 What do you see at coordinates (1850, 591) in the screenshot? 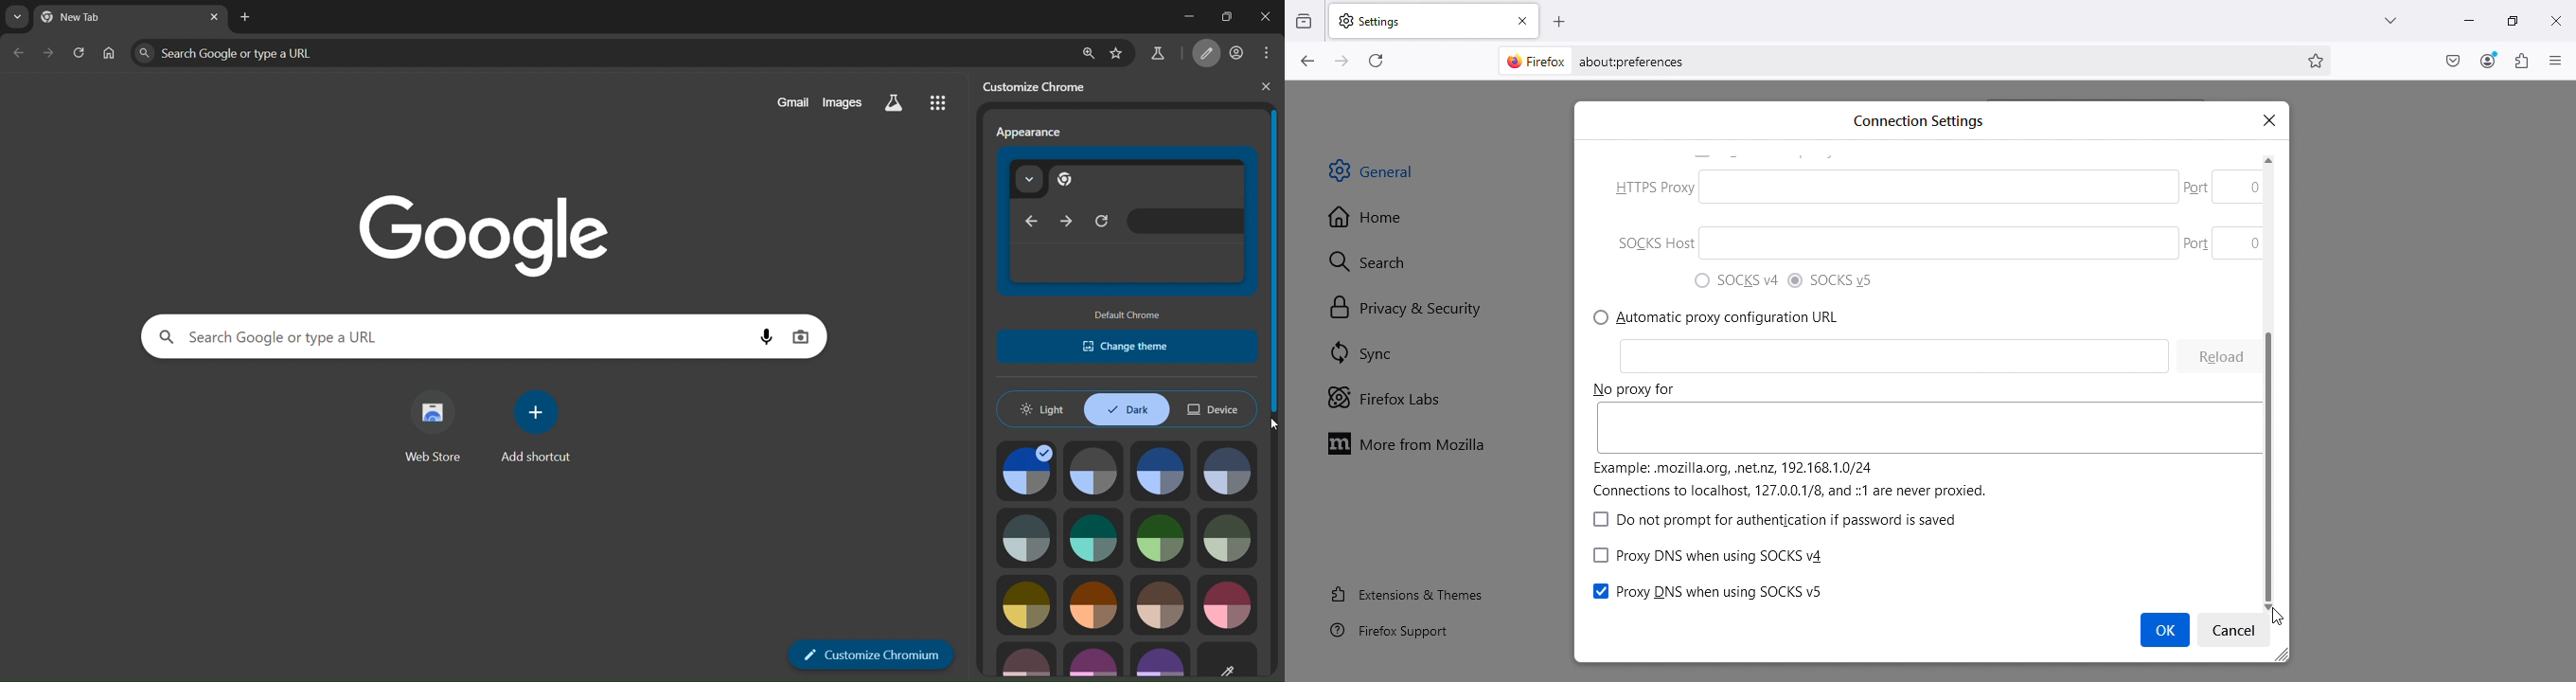
I see `(Configure how Firefox connects to the internet` at bounding box center [1850, 591].